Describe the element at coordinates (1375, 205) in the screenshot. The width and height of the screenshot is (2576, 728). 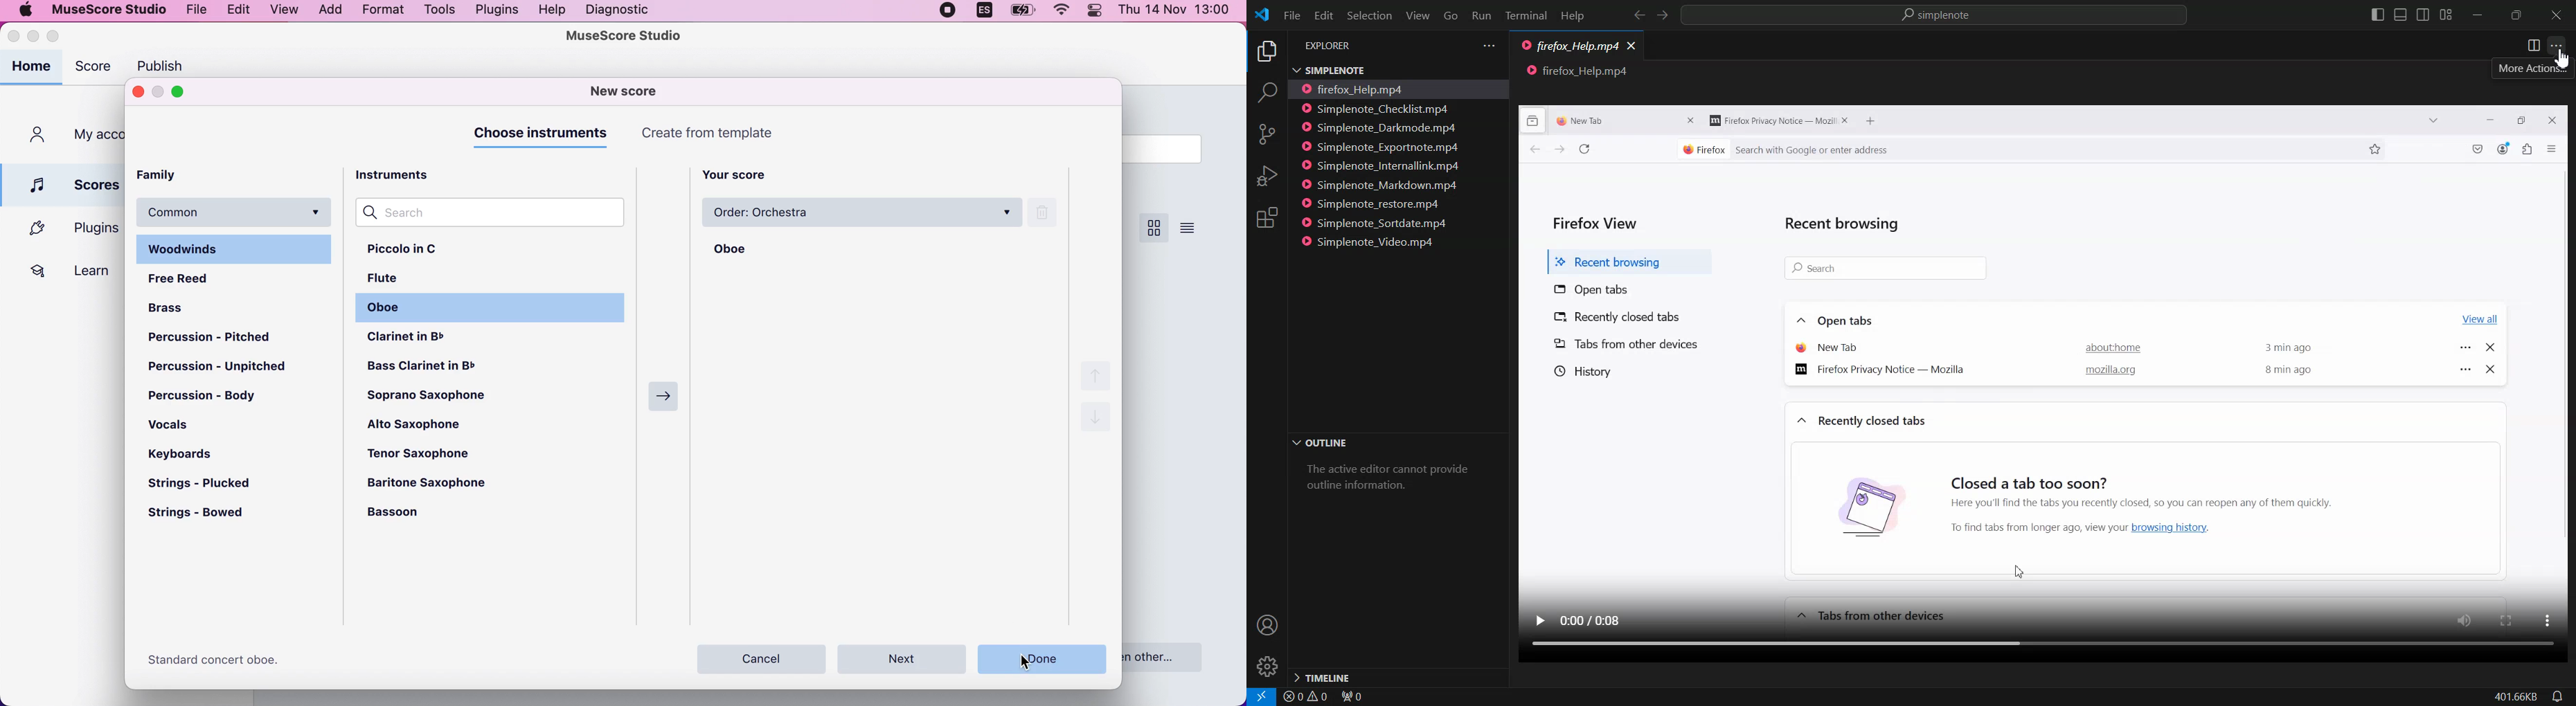
I see `| Simplenote_restore.mp4` at that location.